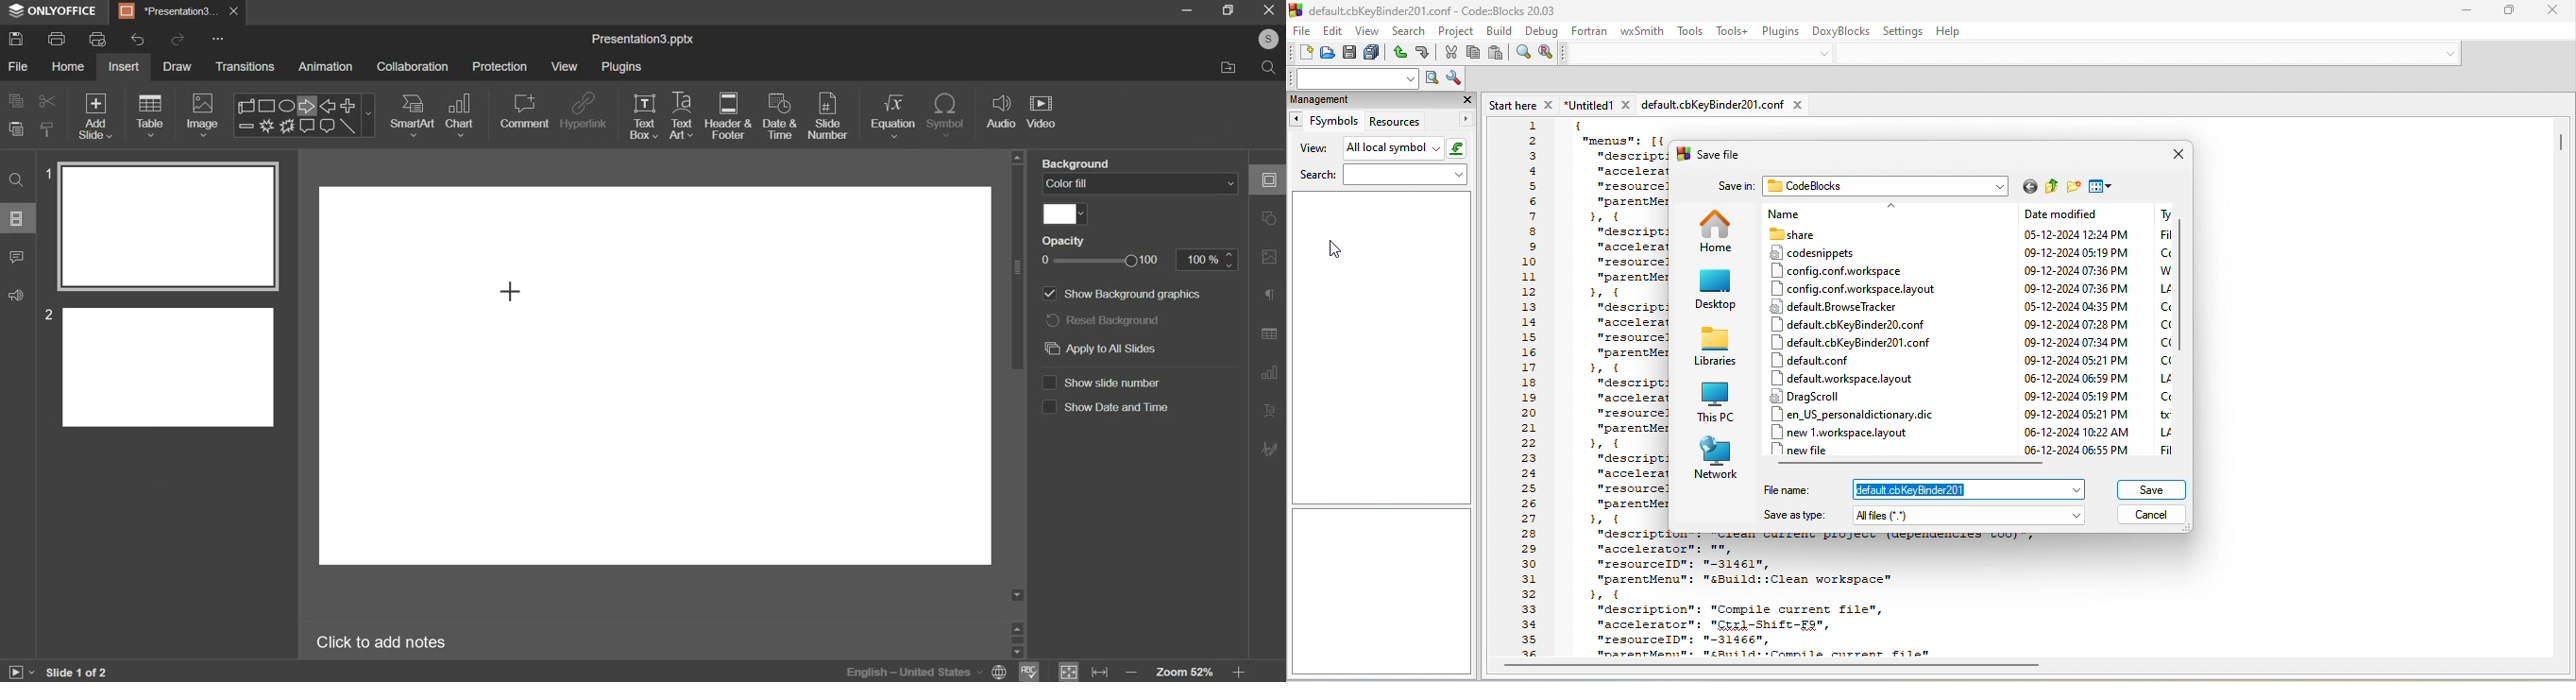  I want to click on redo, so click(179, 38).